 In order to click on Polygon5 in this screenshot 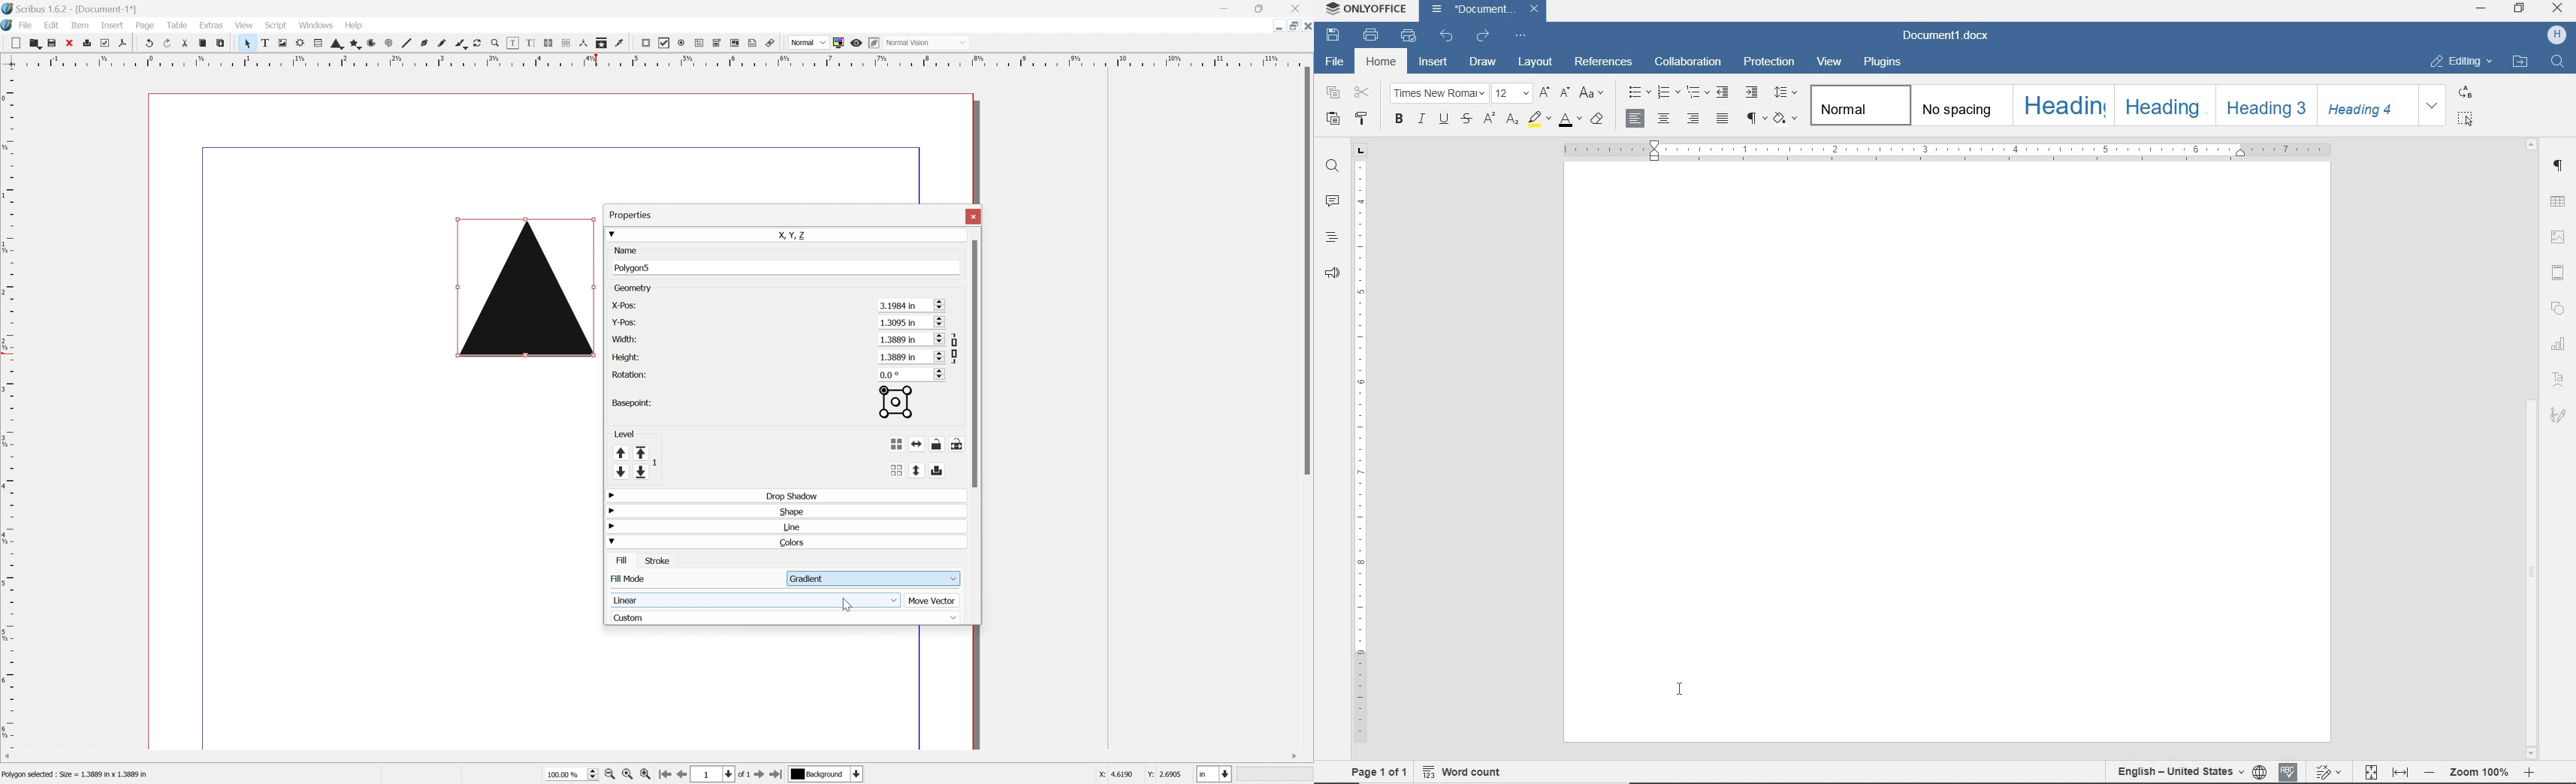, I will do `click(635, 267)`.